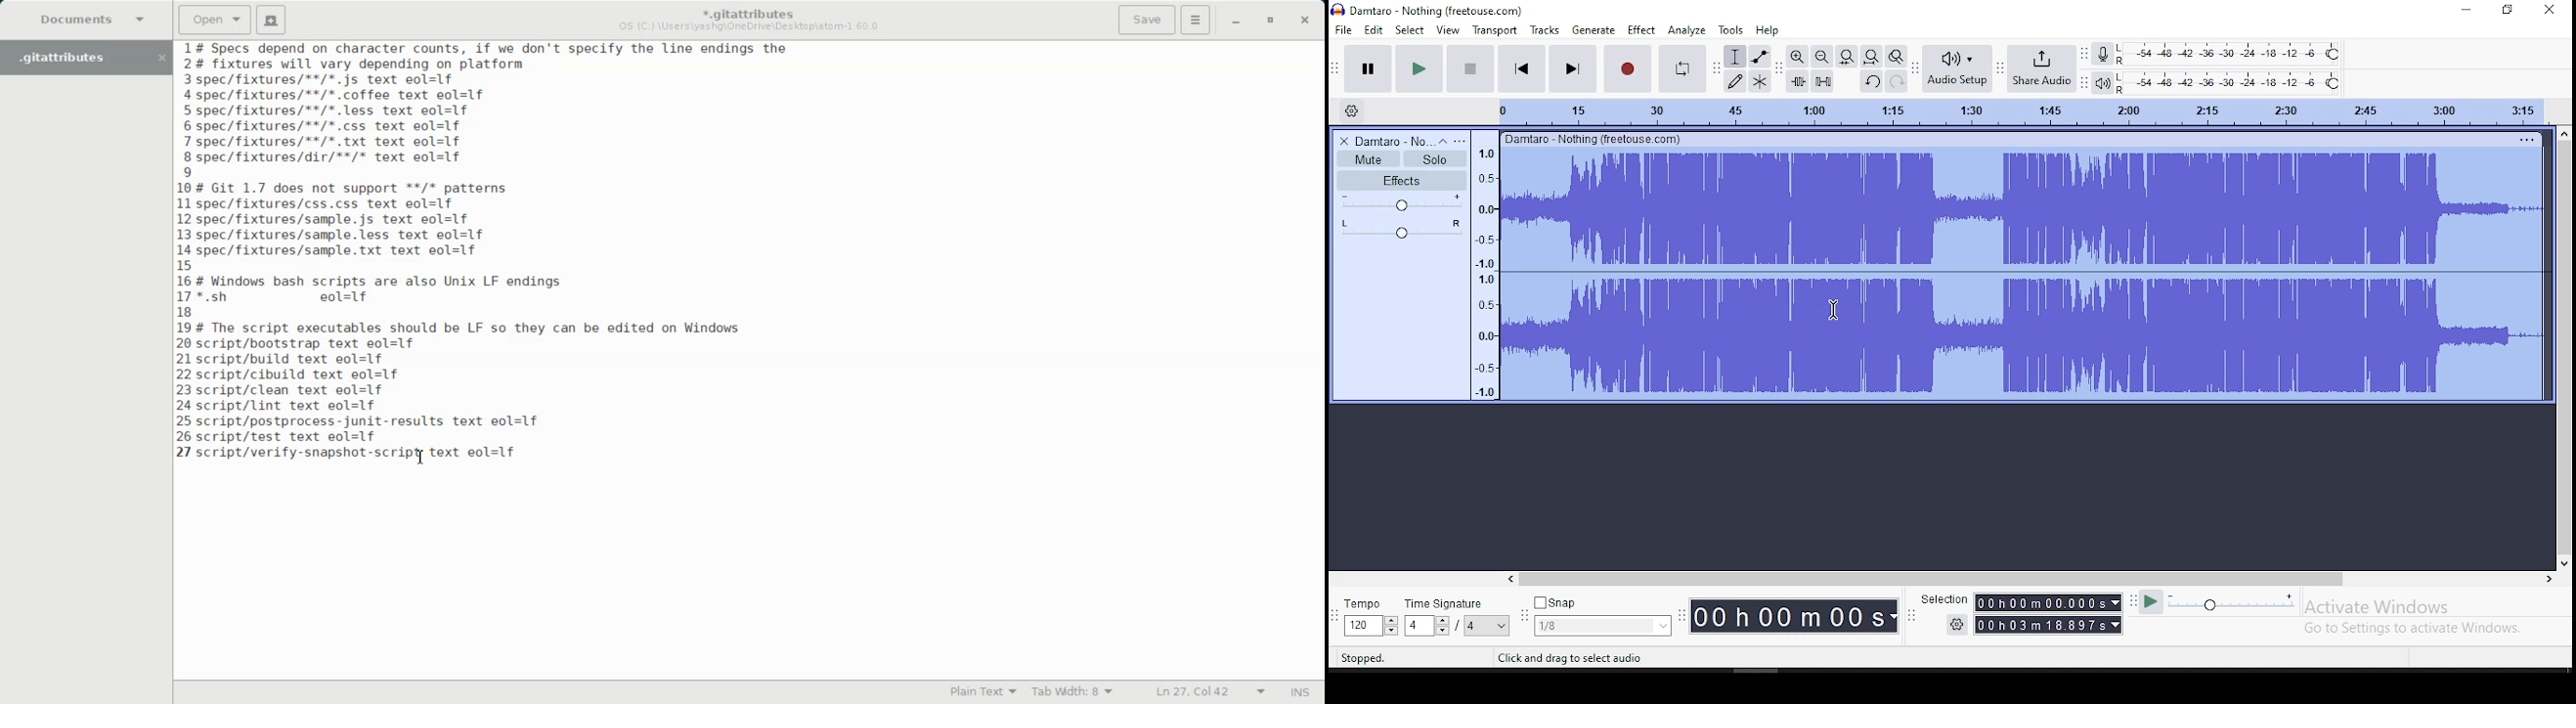 This screenshot has width=2576, height=728. What do you see at coordinates (2508, 11) in the screenshot?
I see `restore` at bounding box center [2508, 11].